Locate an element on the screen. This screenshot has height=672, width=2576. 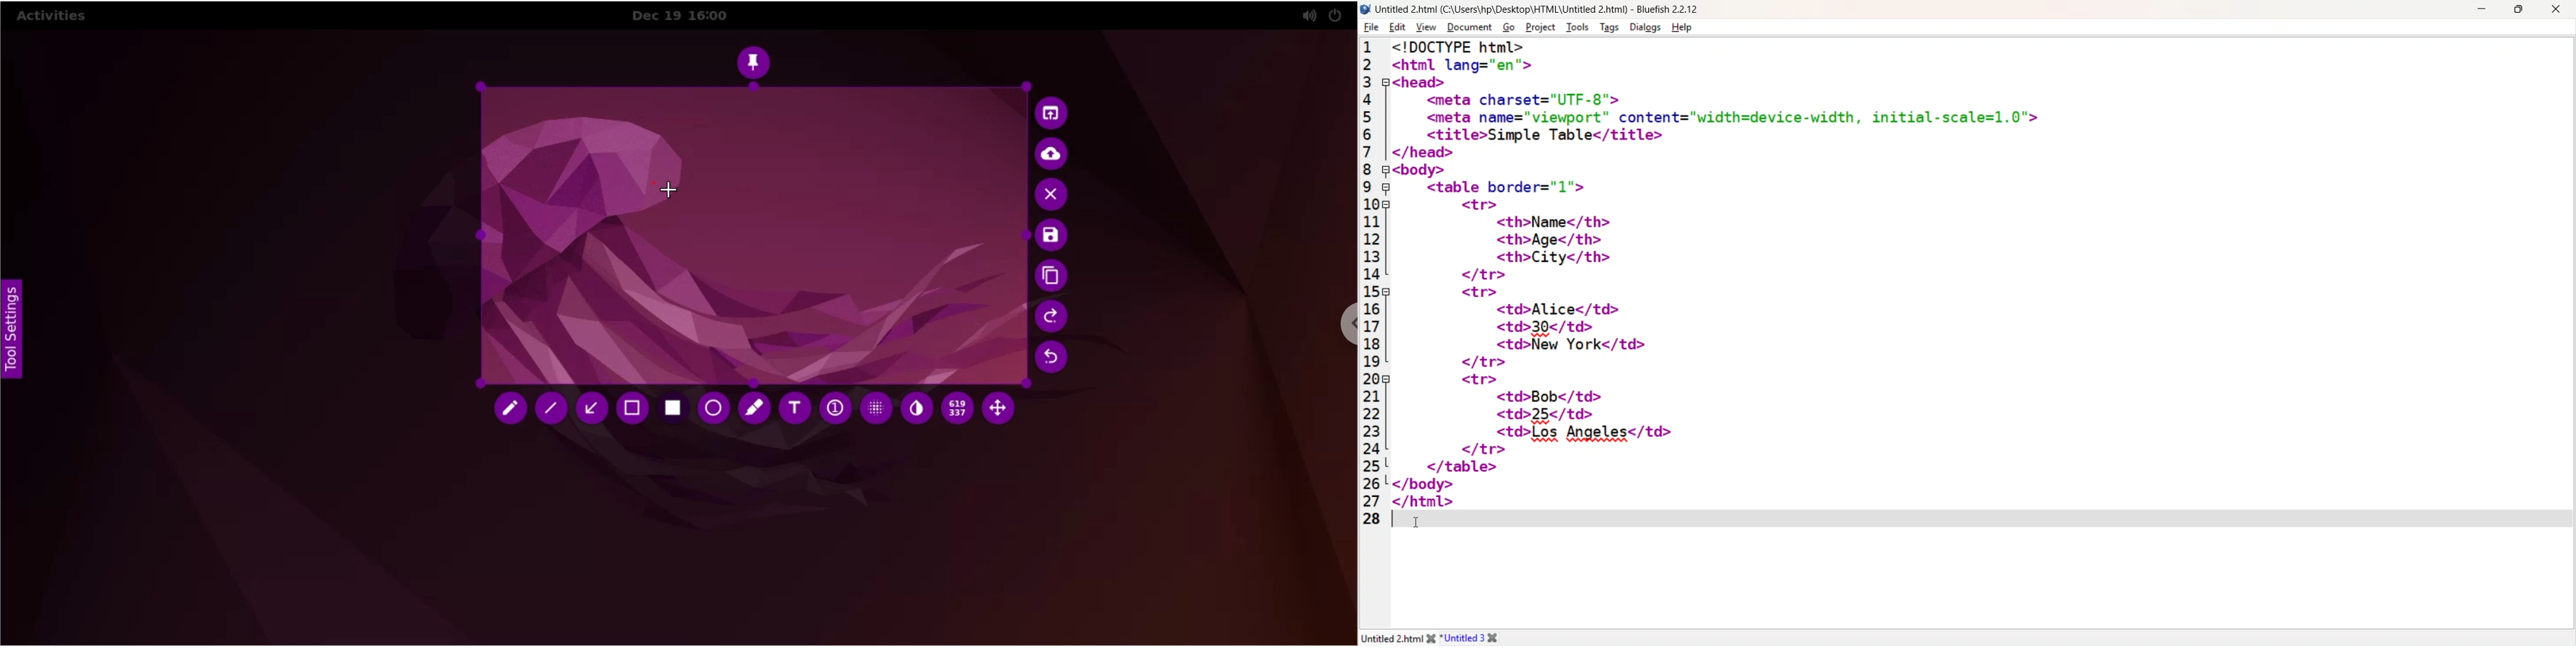
Untitled 2.html (C:\Users\hp\Desktop\HTML\Untitled 2.html) - Bluefish 2.2.12 is located at coordinates (1542, 8).